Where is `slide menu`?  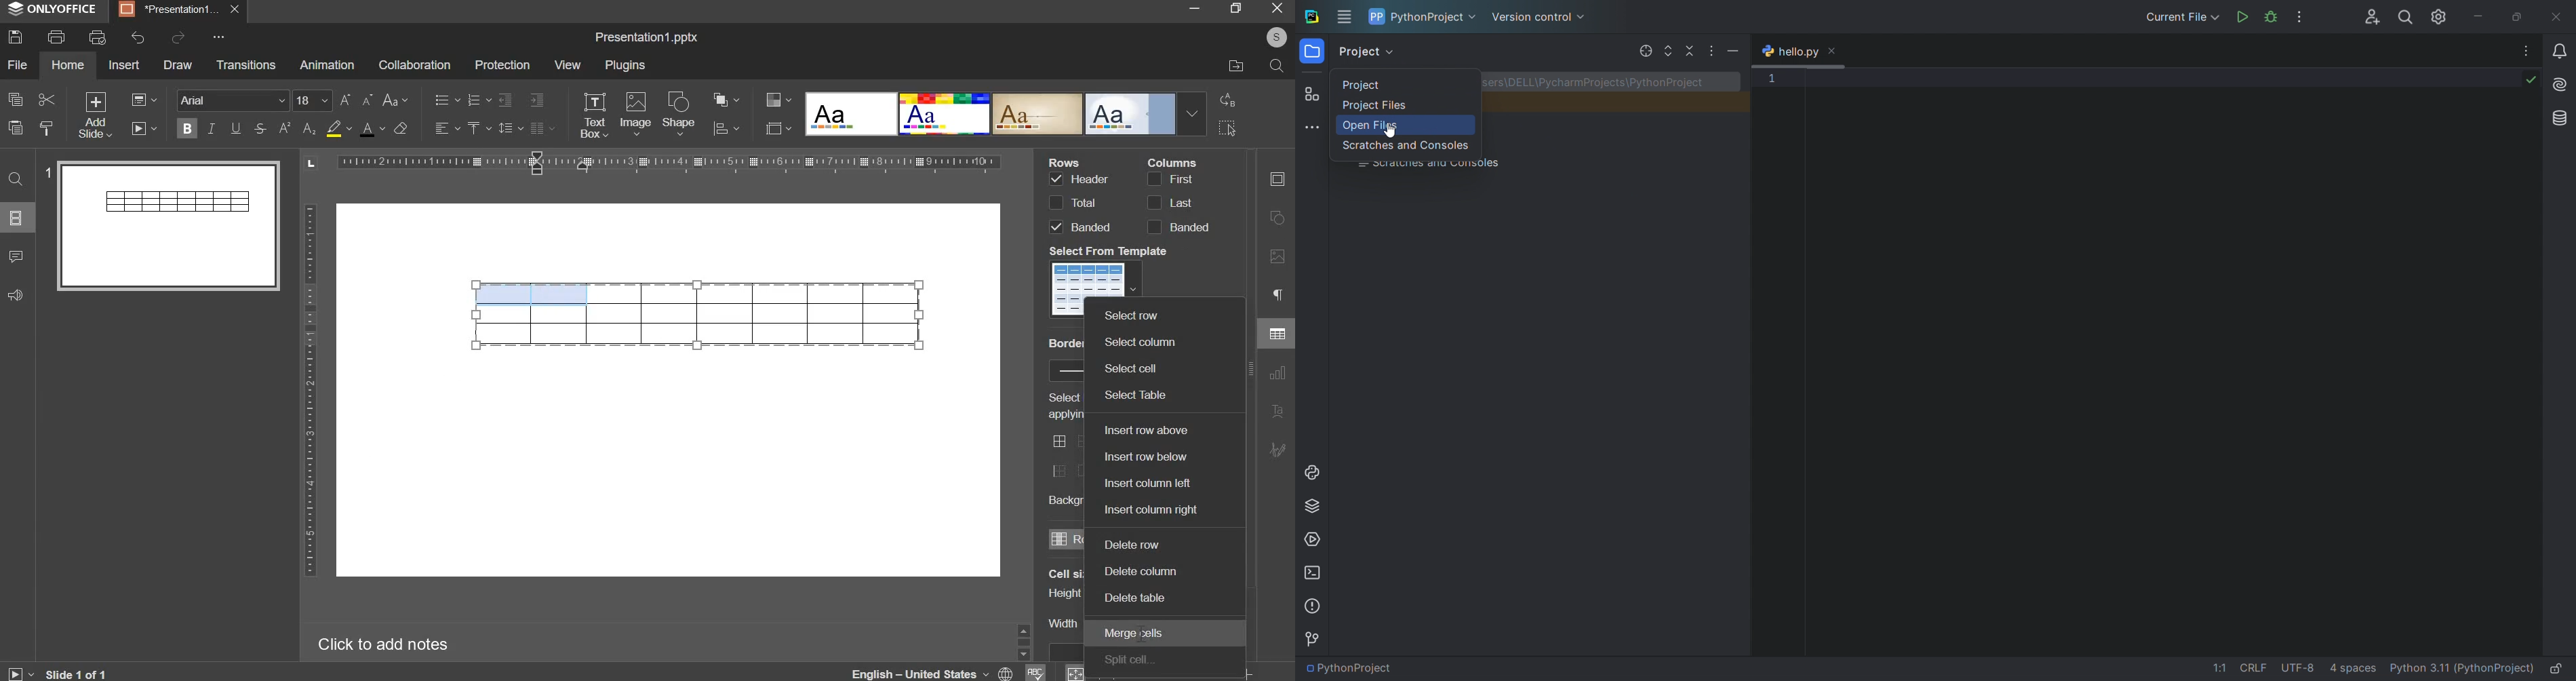
slide menu is located at coordinates (16, 218).